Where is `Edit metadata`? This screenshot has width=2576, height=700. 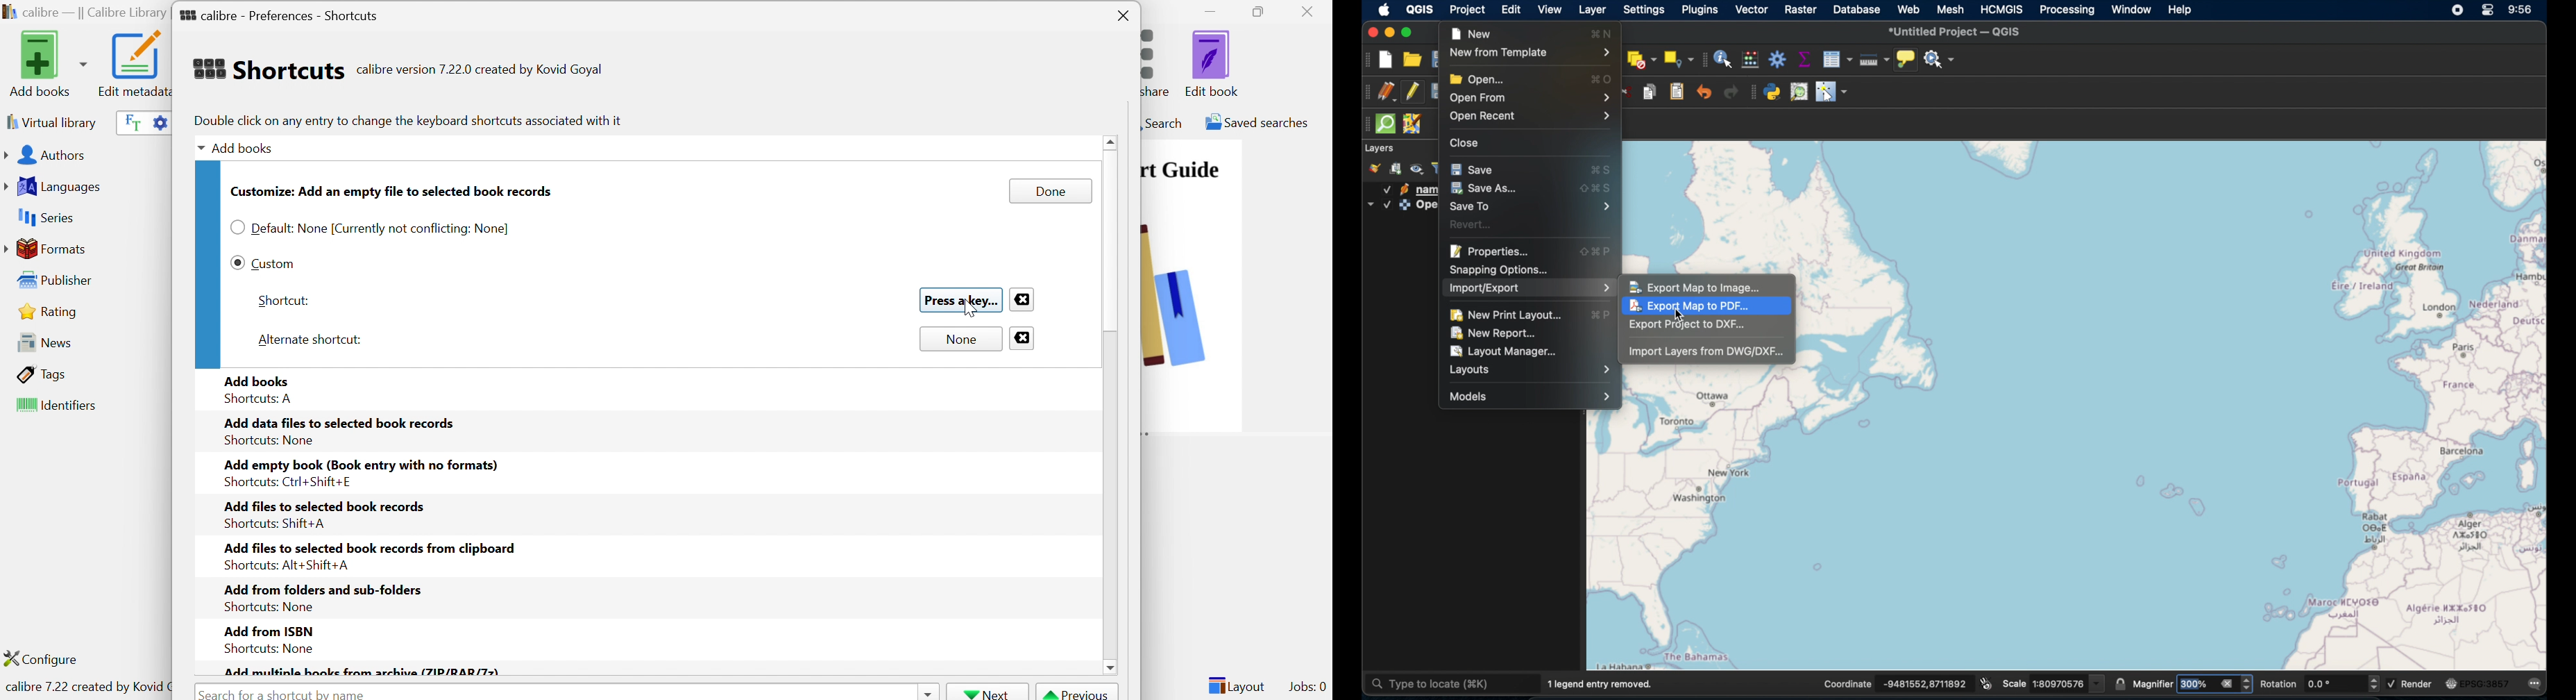 Edit metadata is located at coordinates (133, 64).